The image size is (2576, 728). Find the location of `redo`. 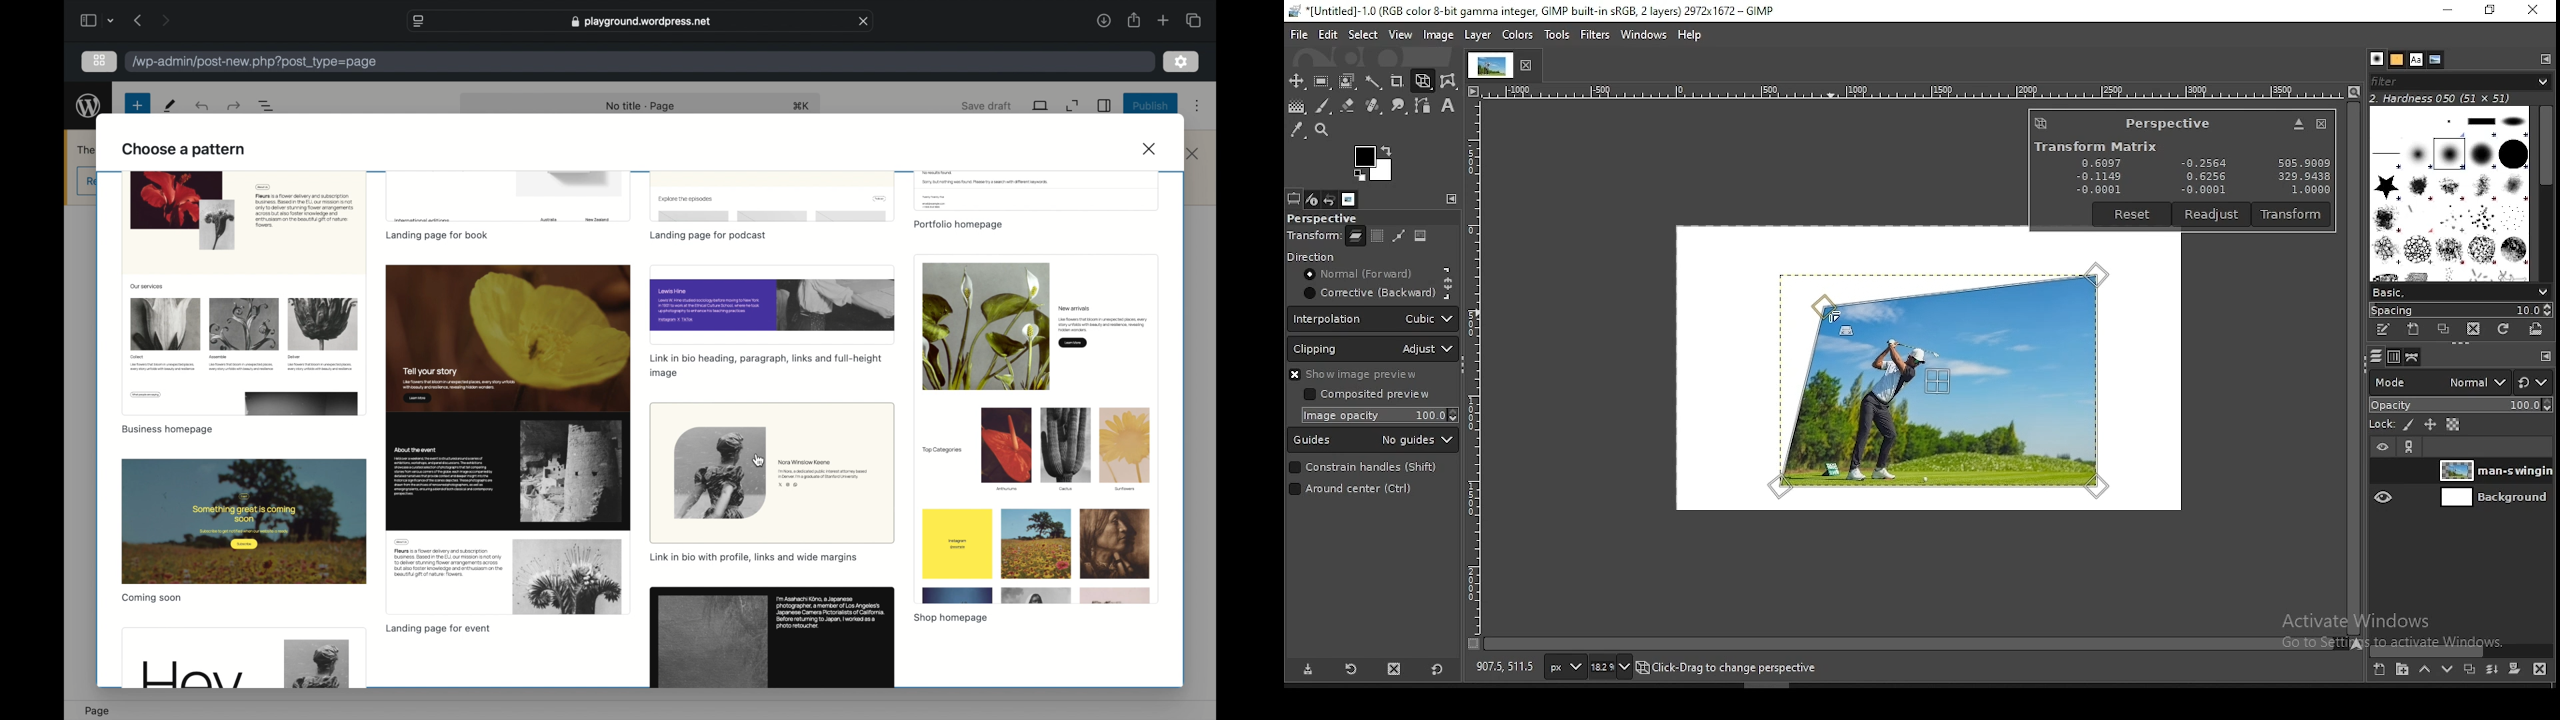

redo is located at coordinates (203, 105).